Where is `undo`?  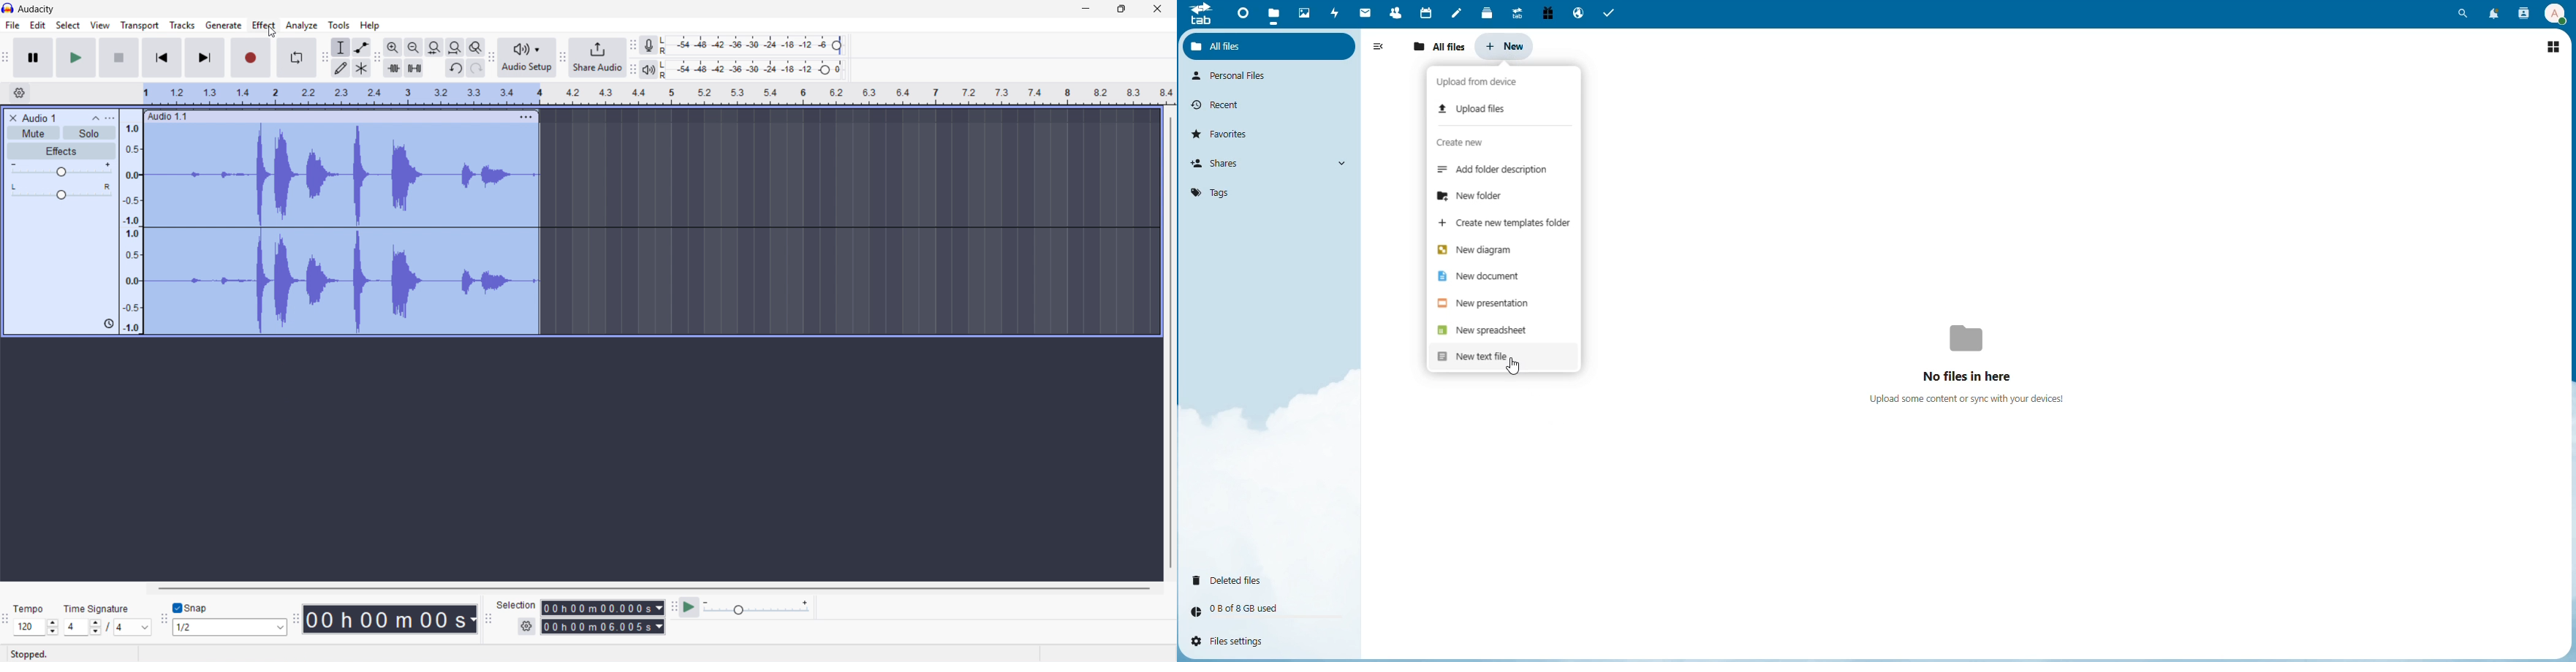 undo is located at coordinates (455, 69).